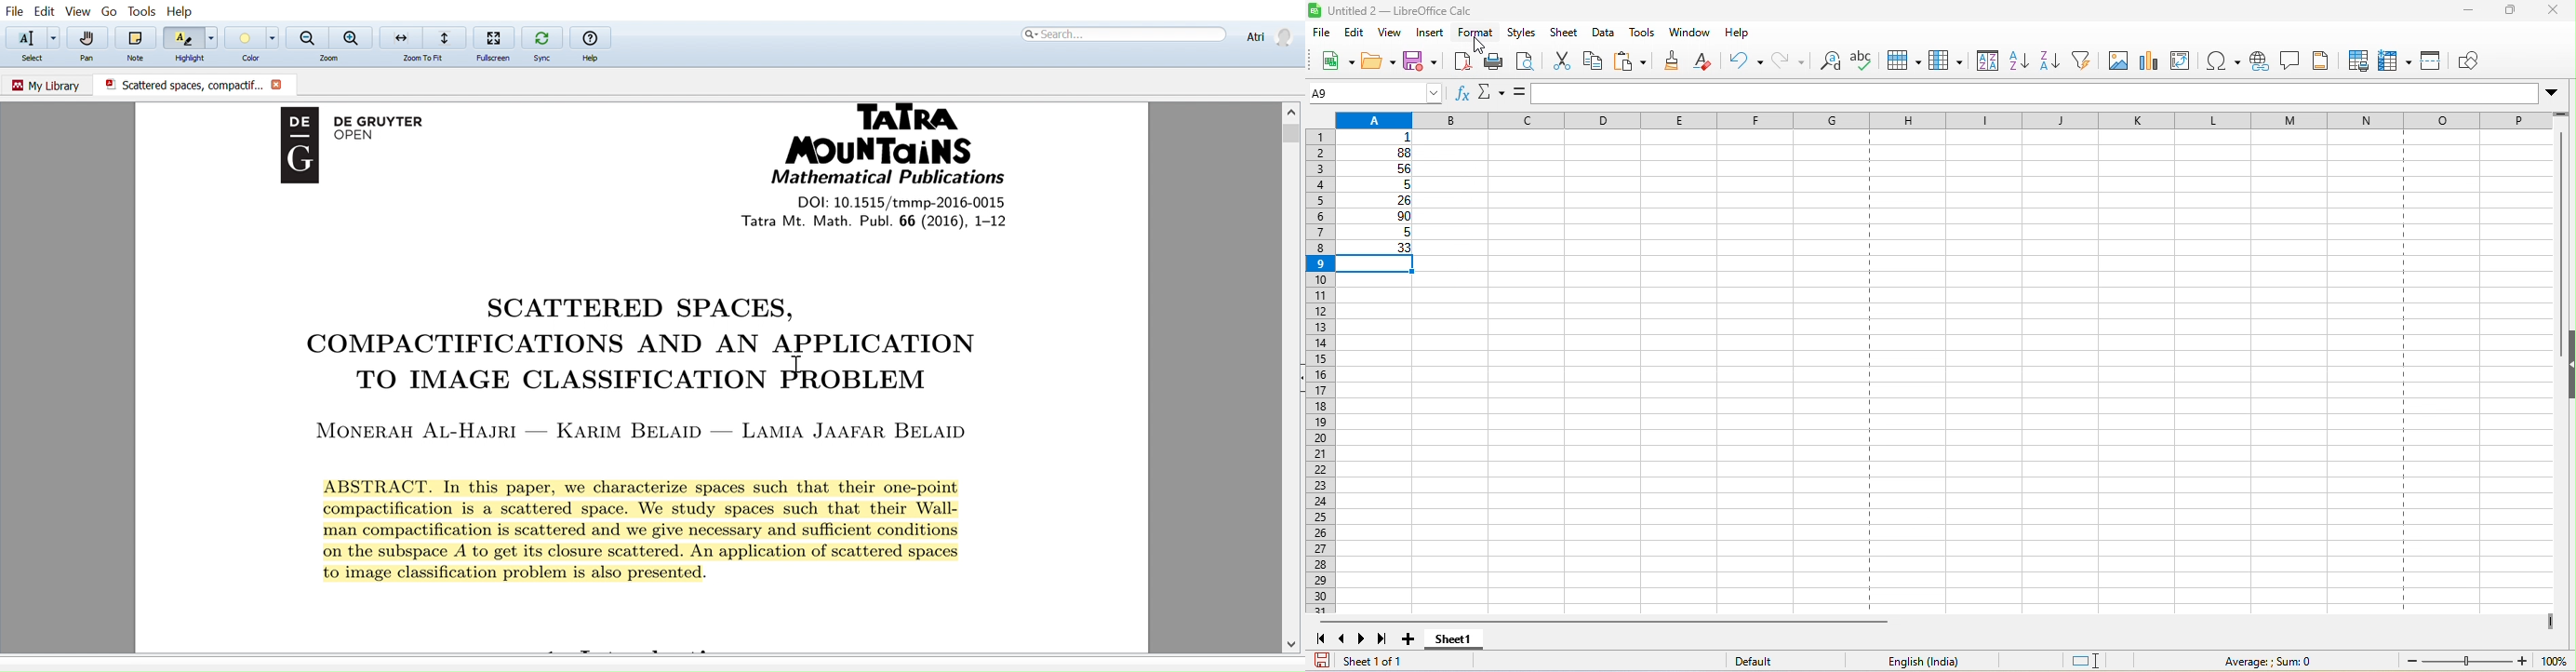  I want to click on 26, so click(1379, 201).